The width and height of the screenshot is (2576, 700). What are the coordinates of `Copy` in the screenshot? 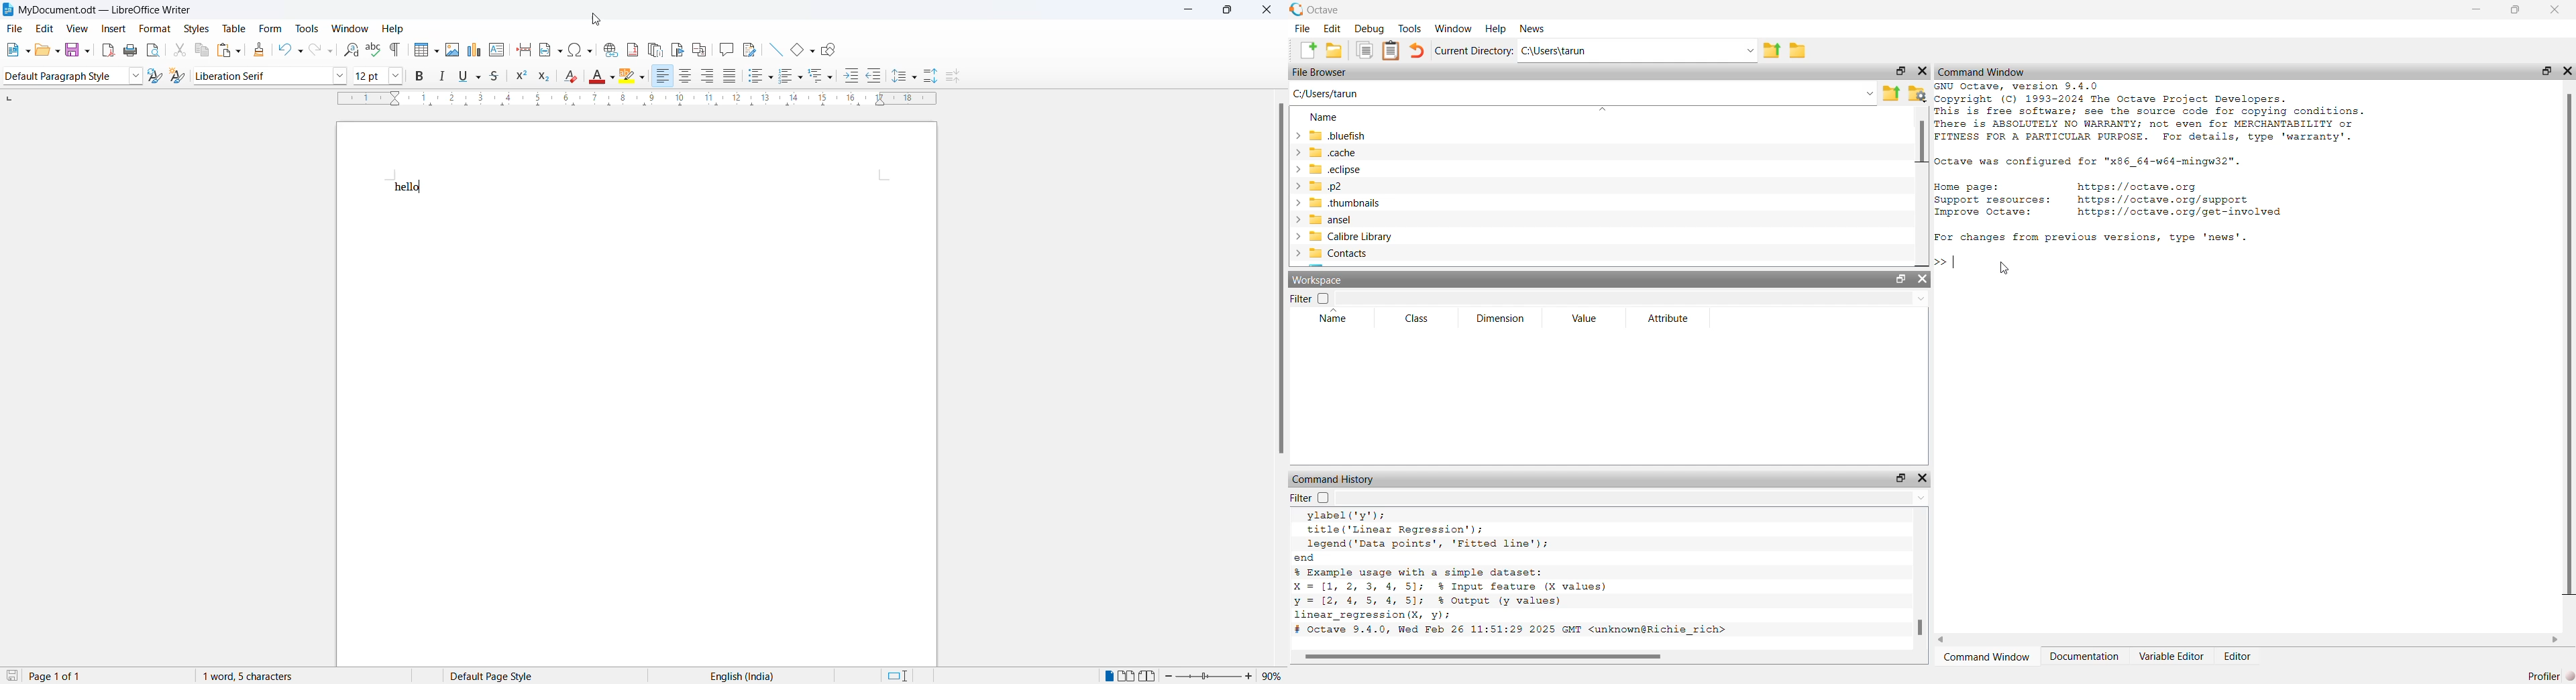 It's located at (200, 50).